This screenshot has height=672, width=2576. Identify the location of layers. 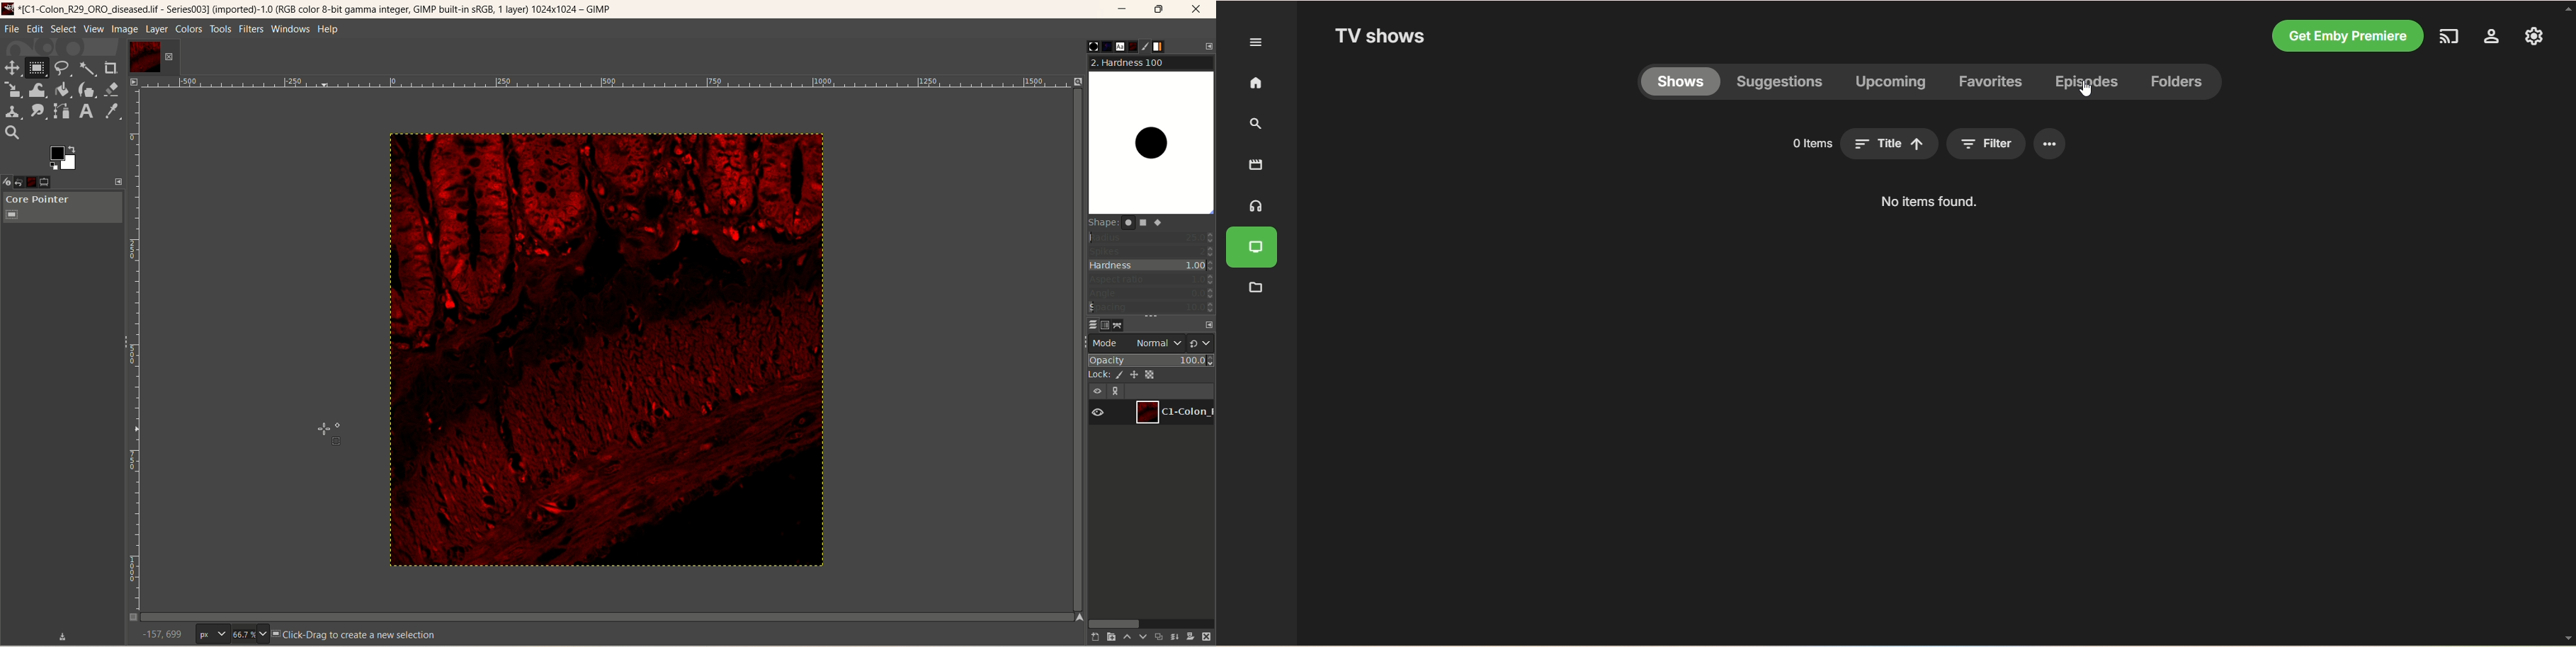
(1088, 324).